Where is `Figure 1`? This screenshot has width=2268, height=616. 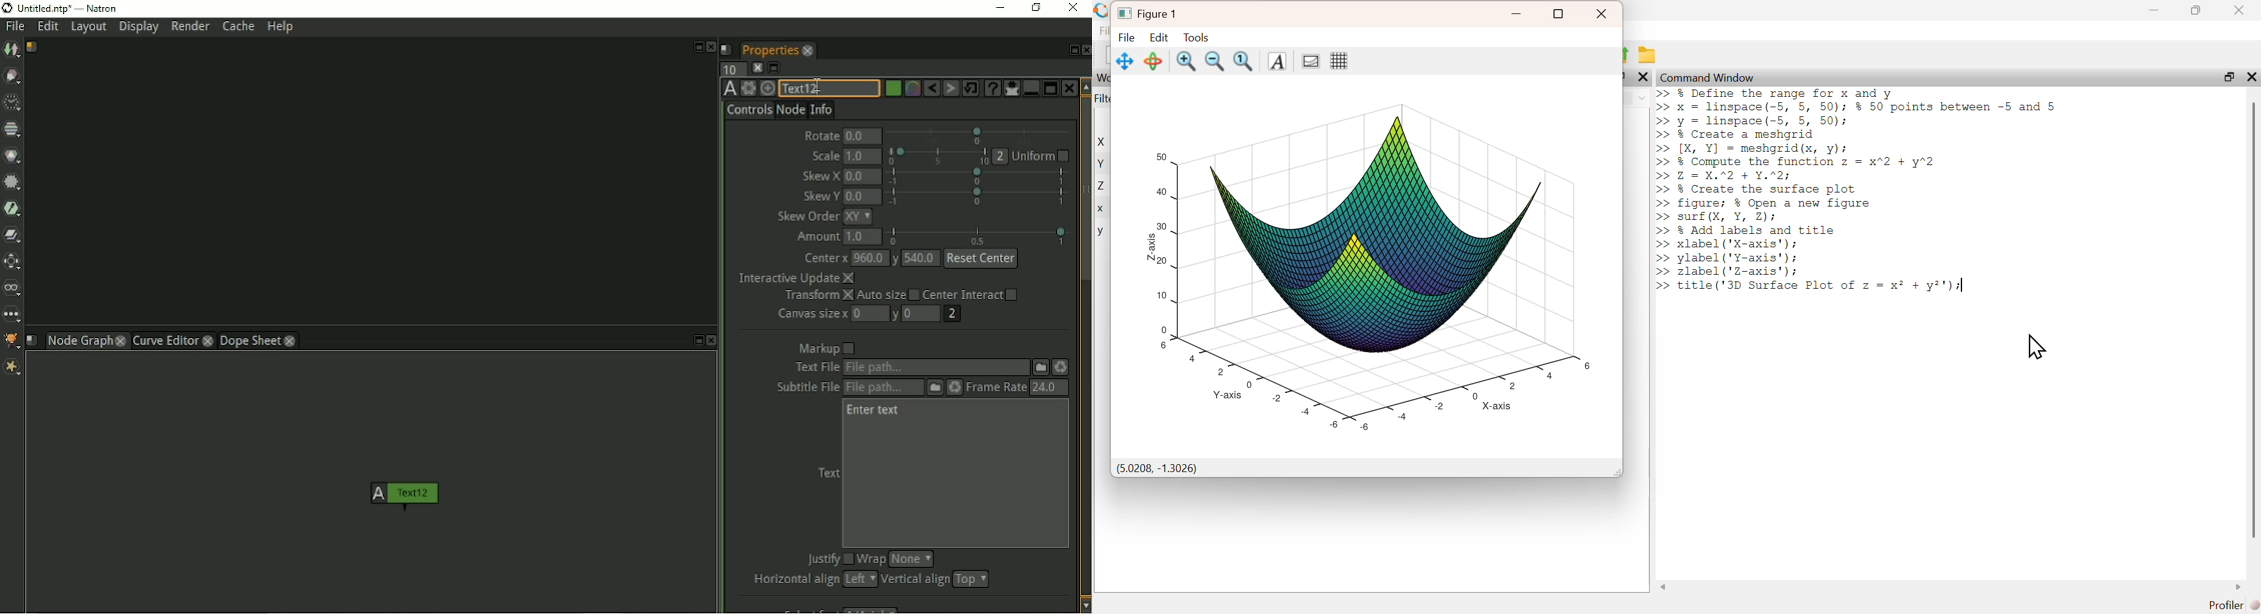 Figure 1 is located at coordinates (1149, 12).